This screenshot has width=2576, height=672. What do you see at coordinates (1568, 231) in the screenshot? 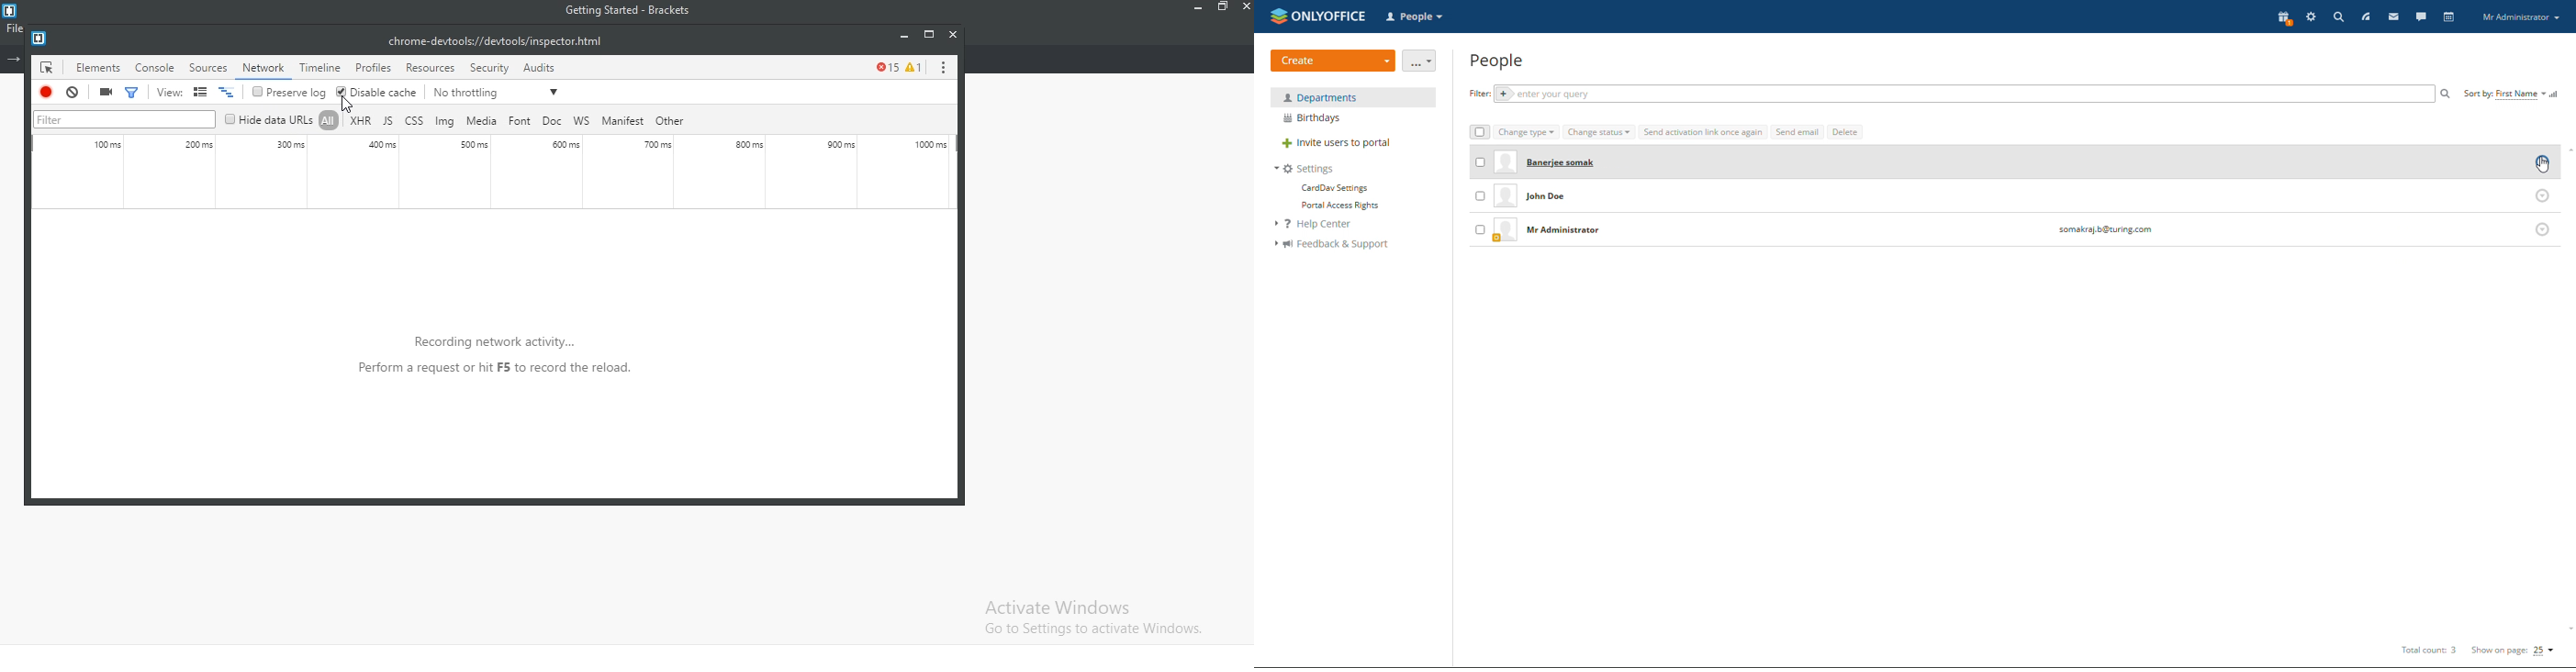
I see `me adninitrator` at bounding box center [1568, 231].